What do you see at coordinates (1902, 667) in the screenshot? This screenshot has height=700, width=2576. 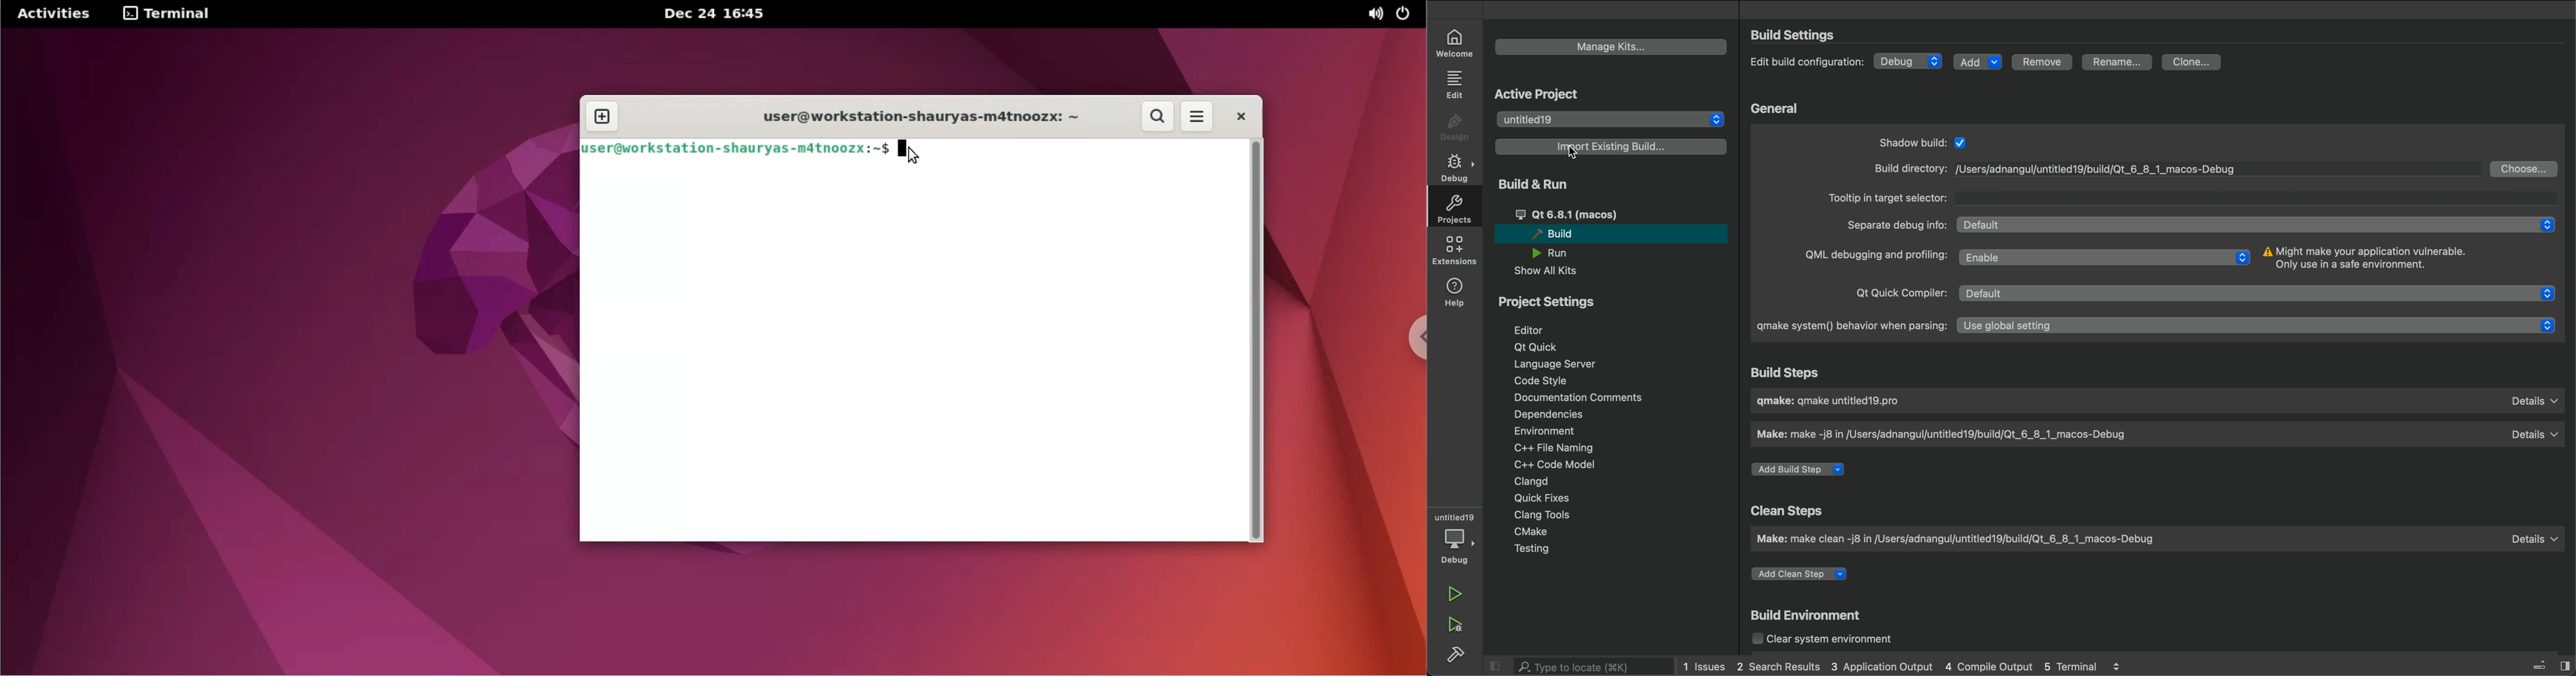 I see `logs` at bounding box center [1902, 667].